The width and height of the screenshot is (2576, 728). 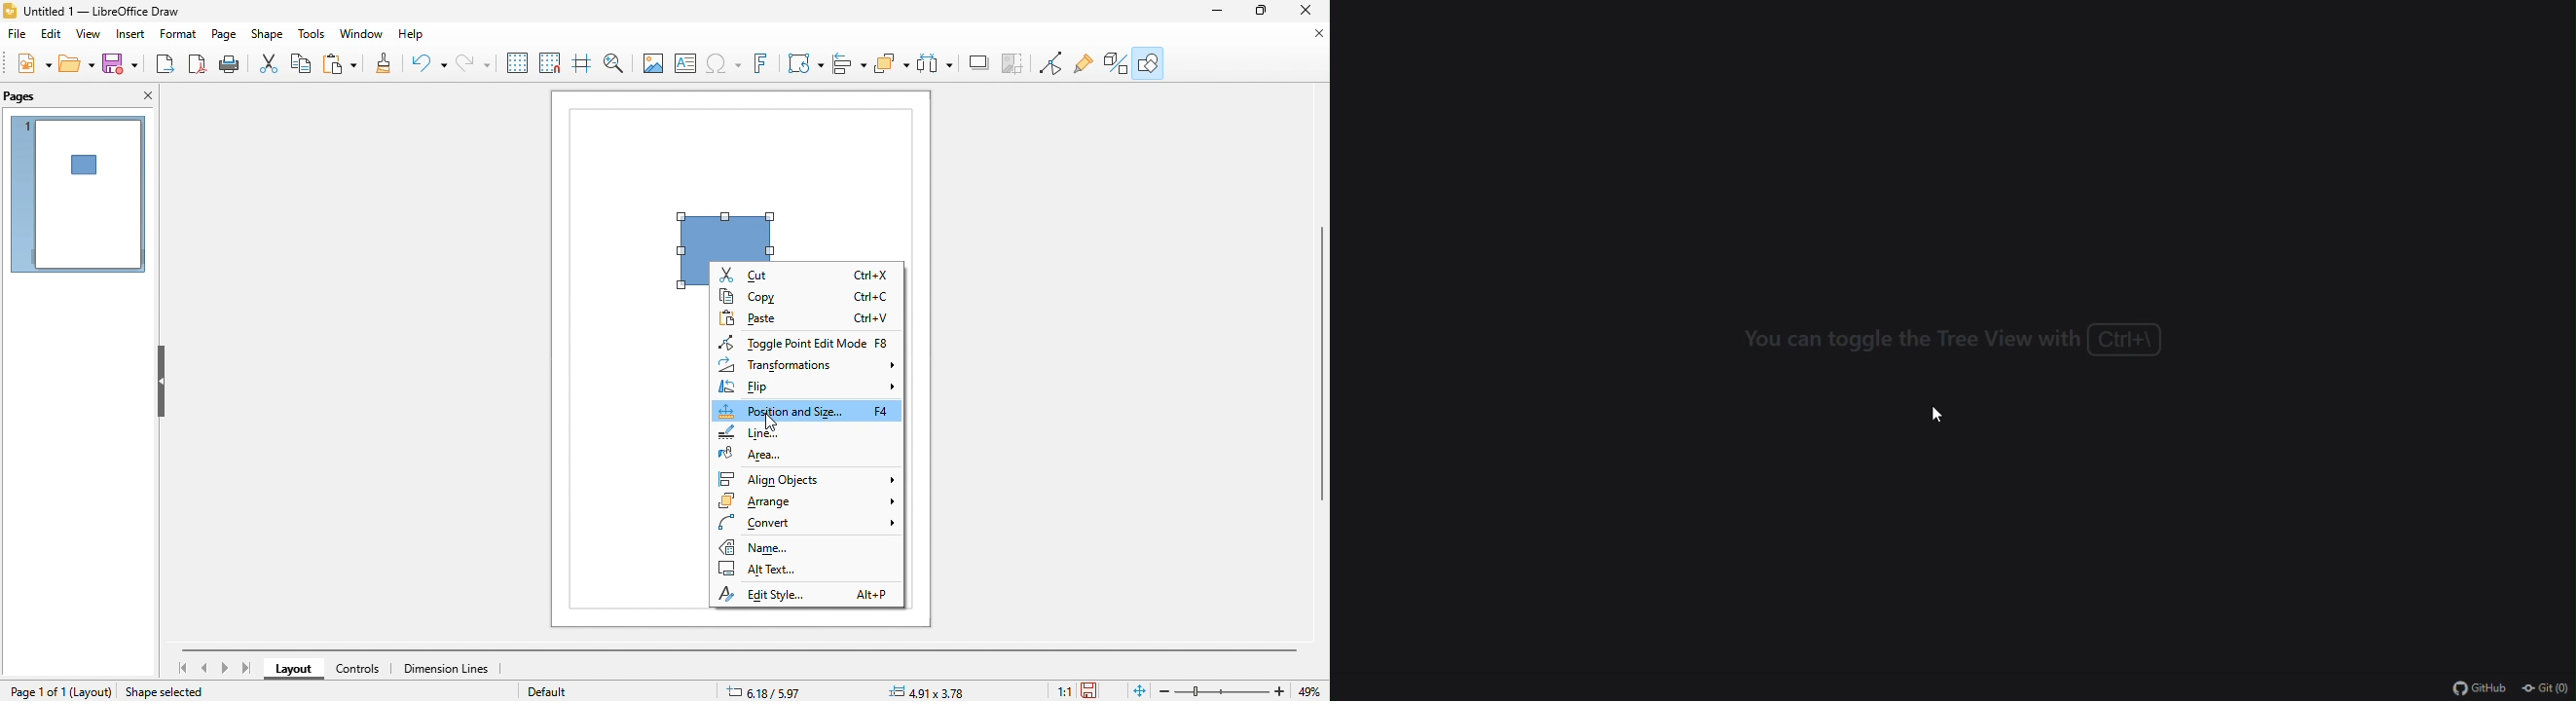 What do you see at coordinates (740, 649) in the screenshot?
I see `horizontal scroll bar` at bounding box center [740, 649].